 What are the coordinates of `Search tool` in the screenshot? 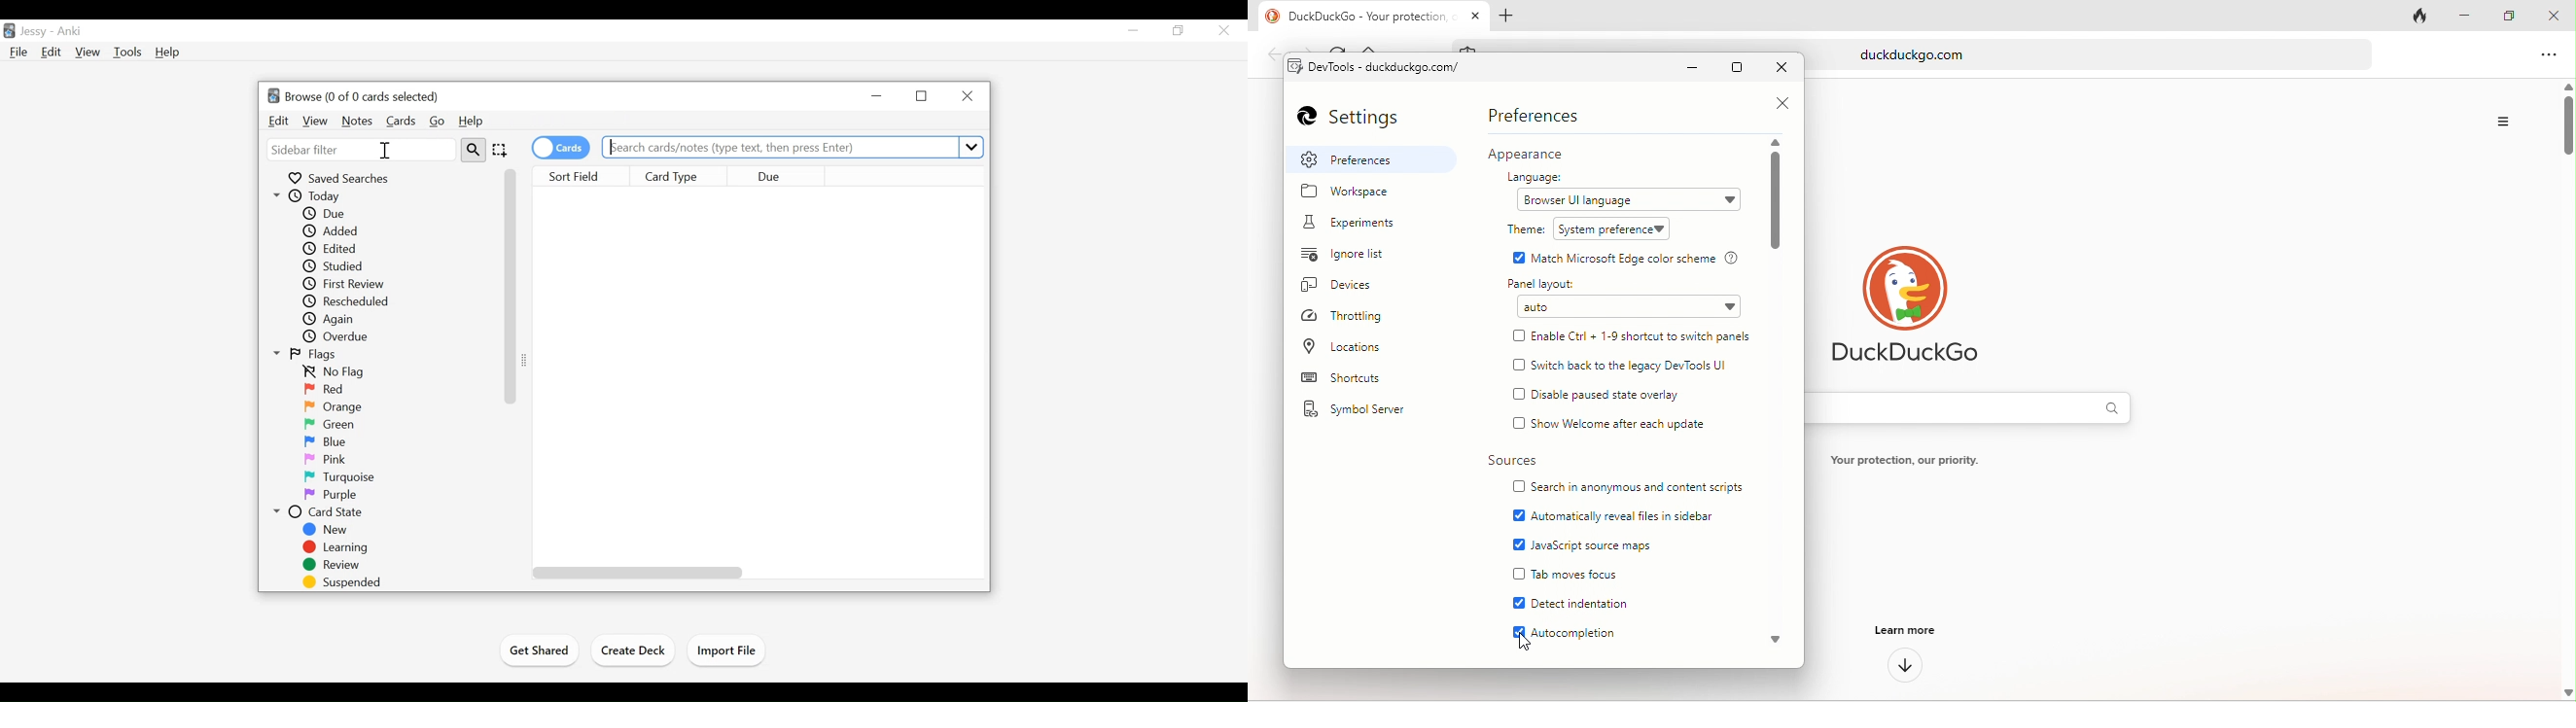 It's located at (475, 150).